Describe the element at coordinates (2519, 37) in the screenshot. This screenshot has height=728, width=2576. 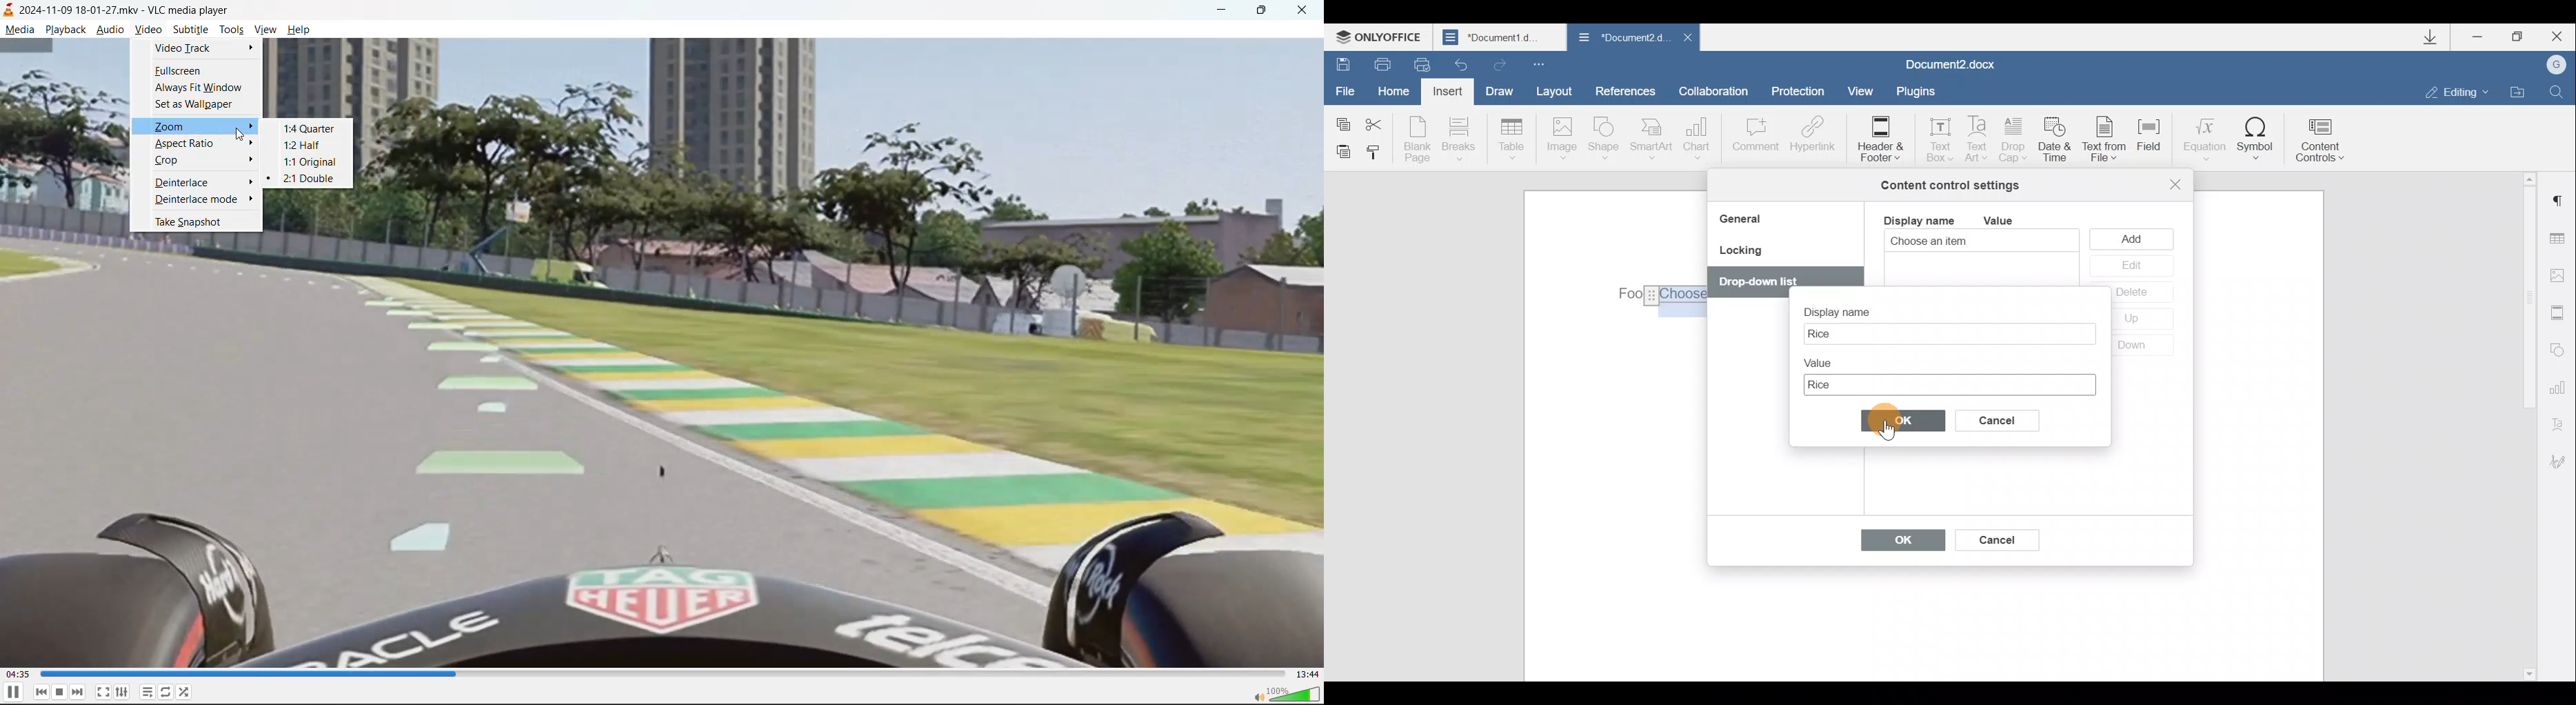
I see `Maximize` at that location.